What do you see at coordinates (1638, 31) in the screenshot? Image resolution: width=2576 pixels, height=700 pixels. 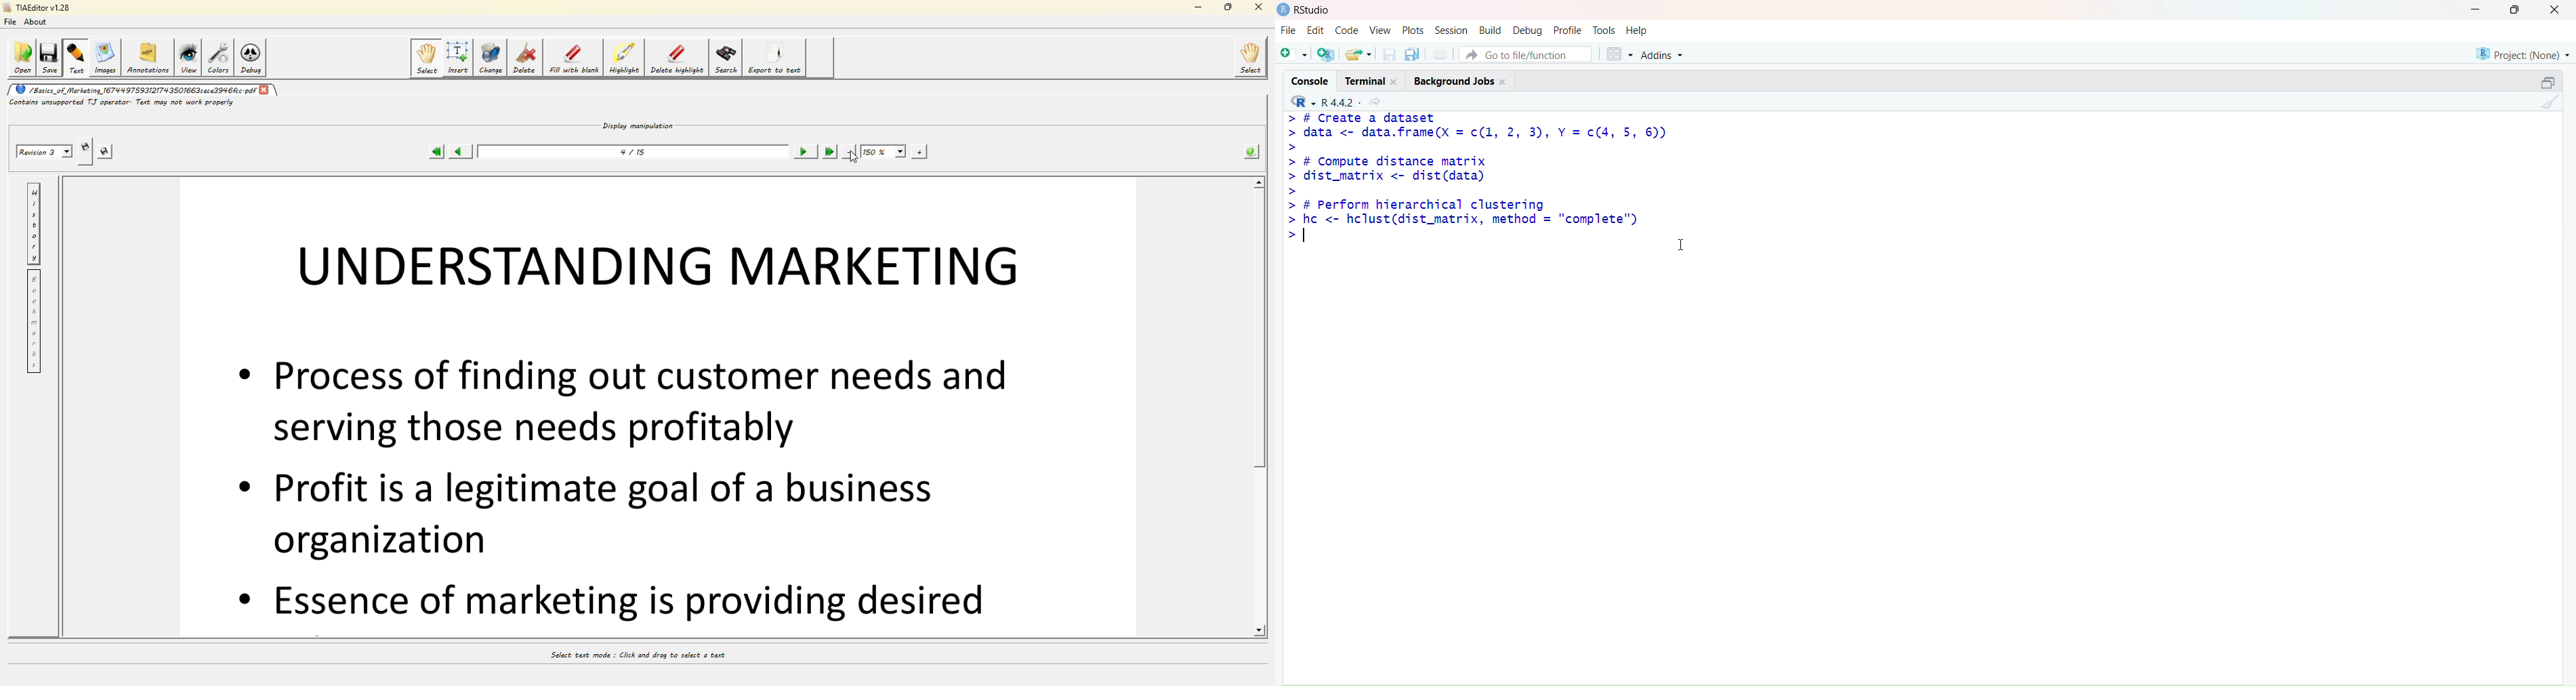 I see `Help` at bounding box center [1638, 31].